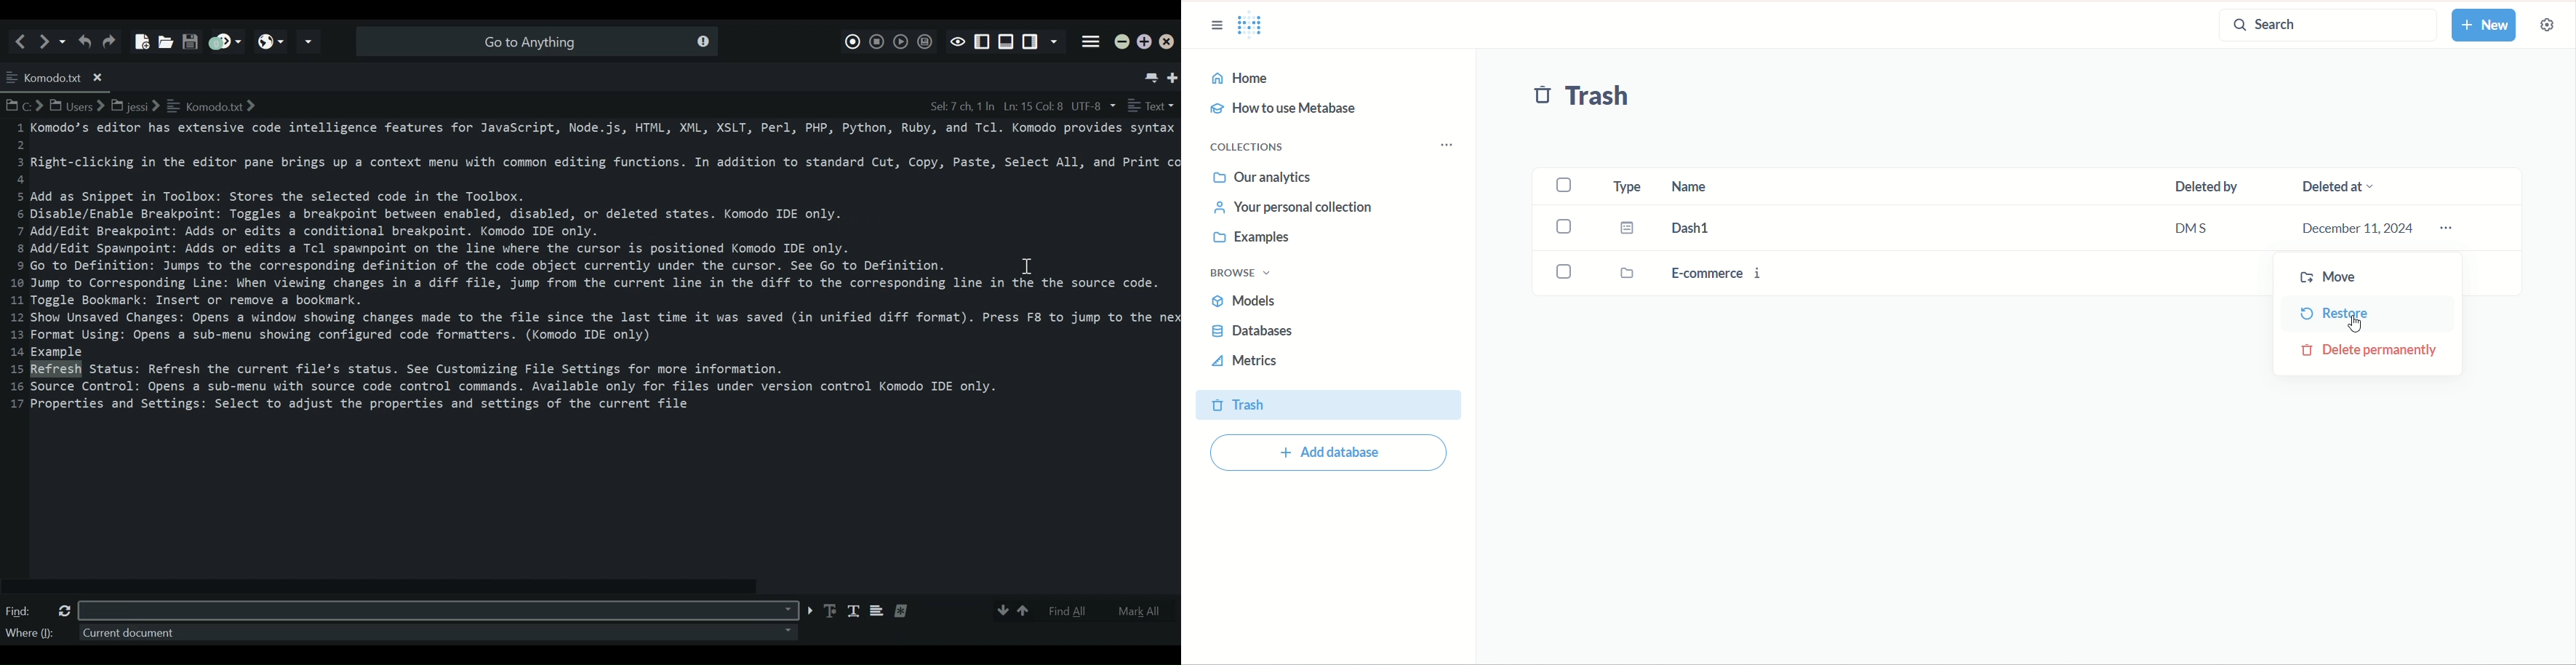 The image size is (2576, 672). What do you see at coordinates (809, 611) in the screenshot?
I see `arrow button` at bounding box center [809, 611].